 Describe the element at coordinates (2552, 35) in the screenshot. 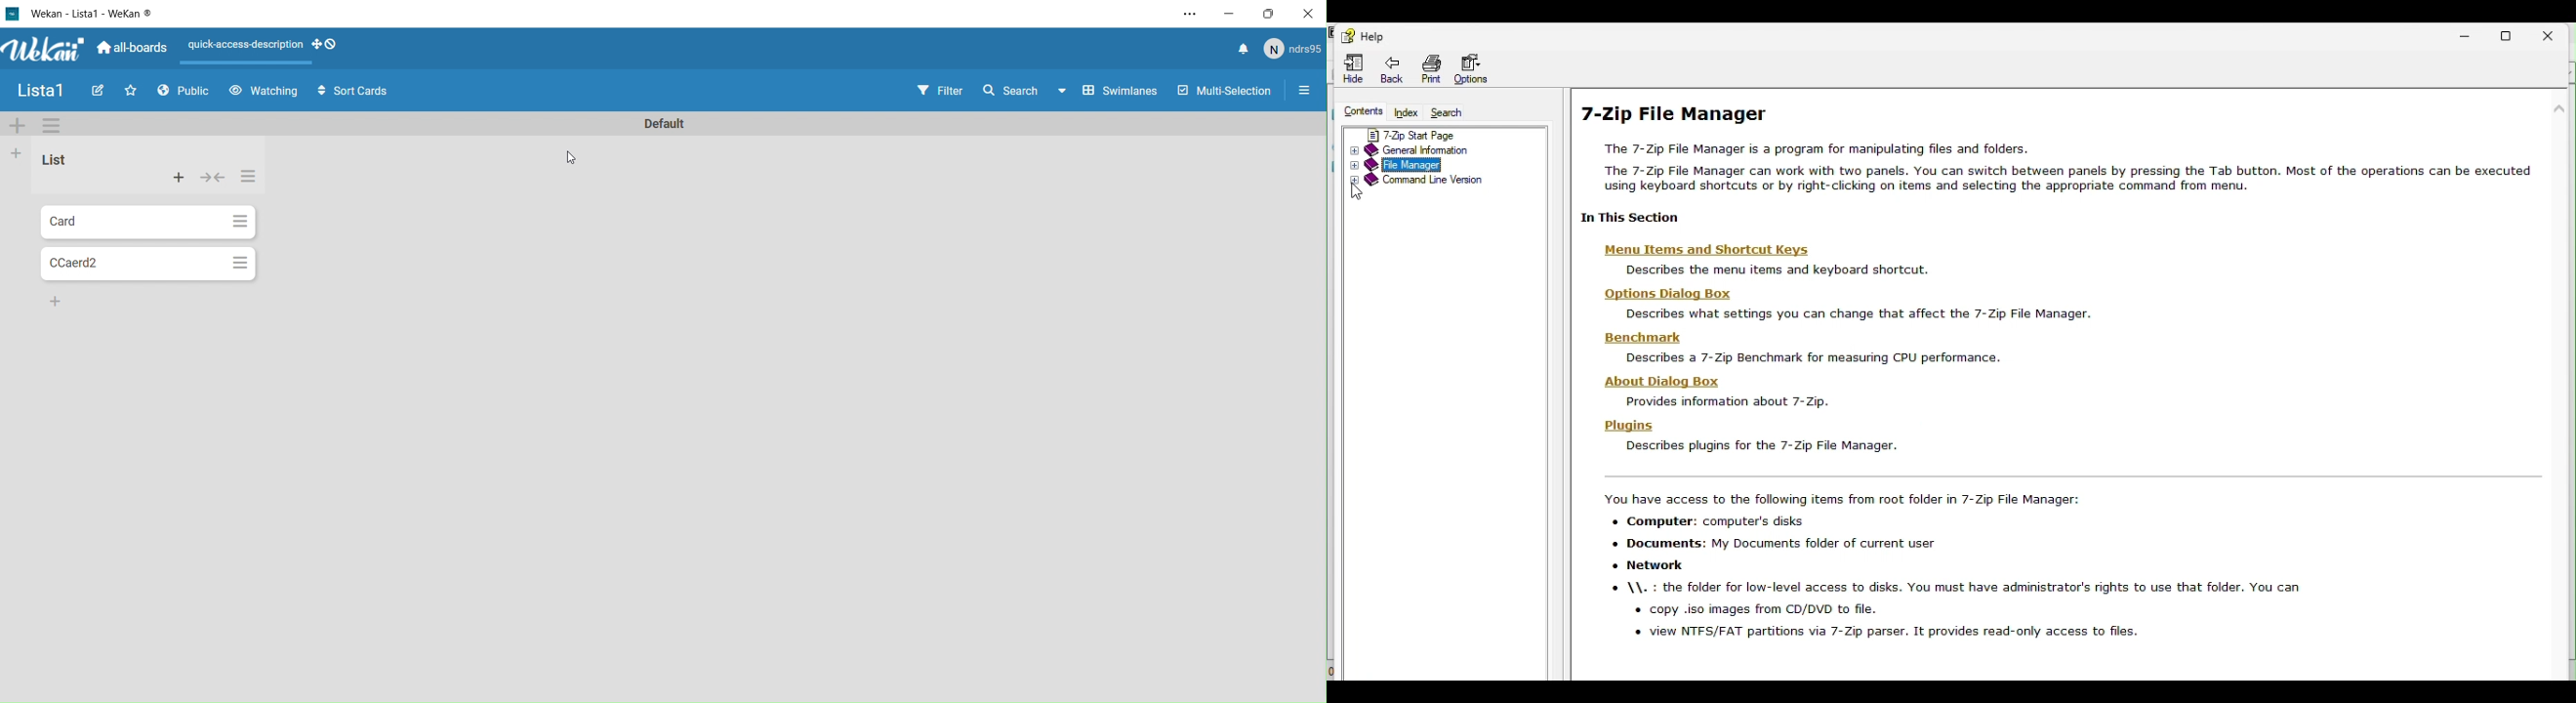

I see `Close ` at that location.